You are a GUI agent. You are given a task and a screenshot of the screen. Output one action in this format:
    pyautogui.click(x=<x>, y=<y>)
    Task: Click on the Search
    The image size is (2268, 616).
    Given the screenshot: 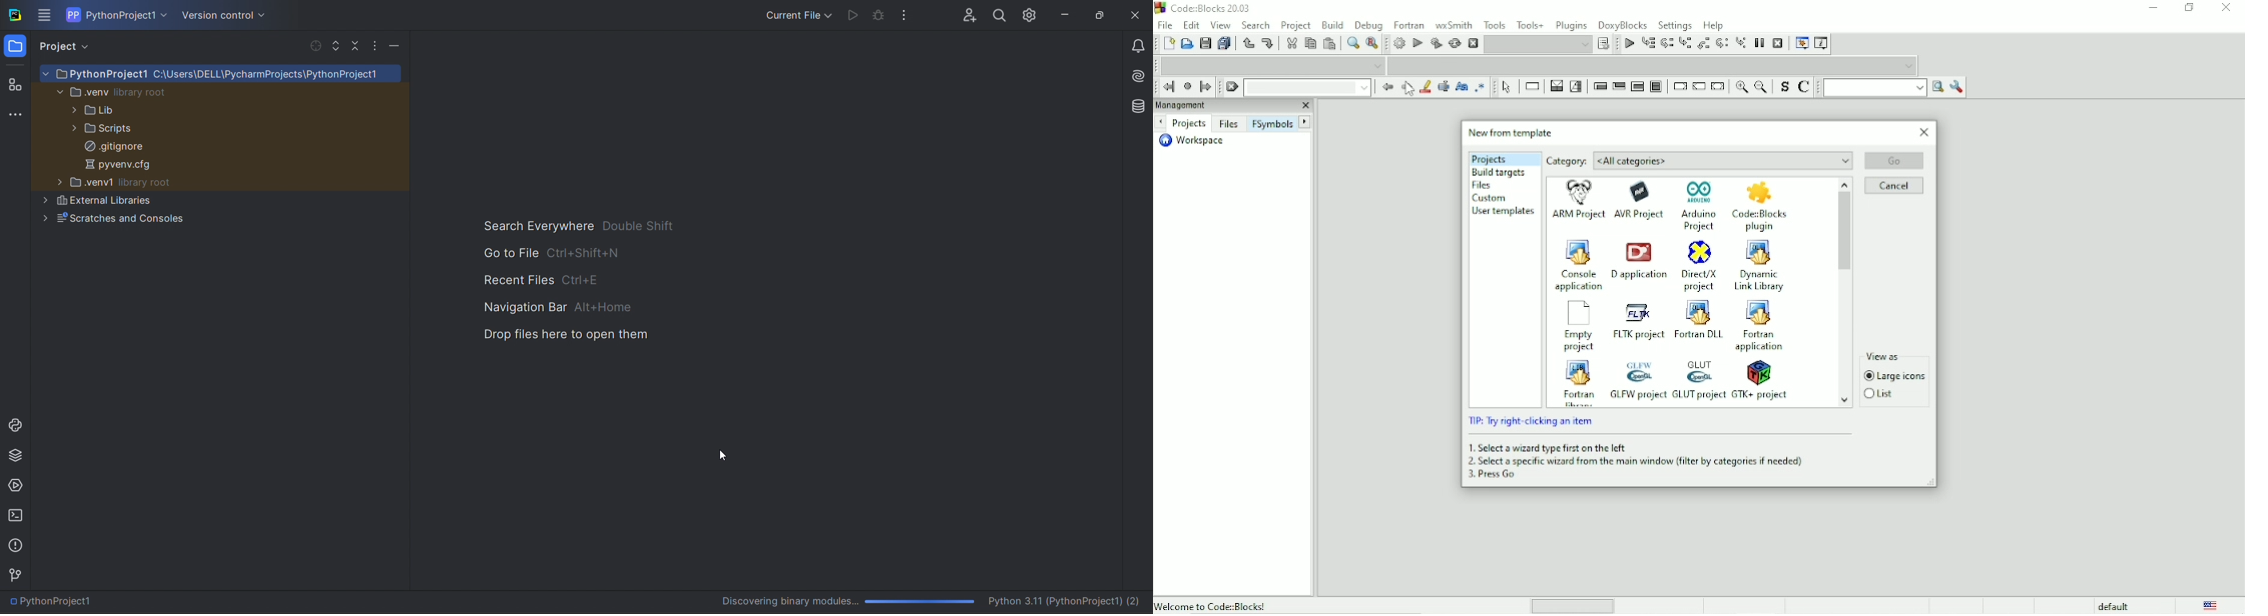 What is the action you would take?
    pyautogui.click(x=1256, y=25)
    